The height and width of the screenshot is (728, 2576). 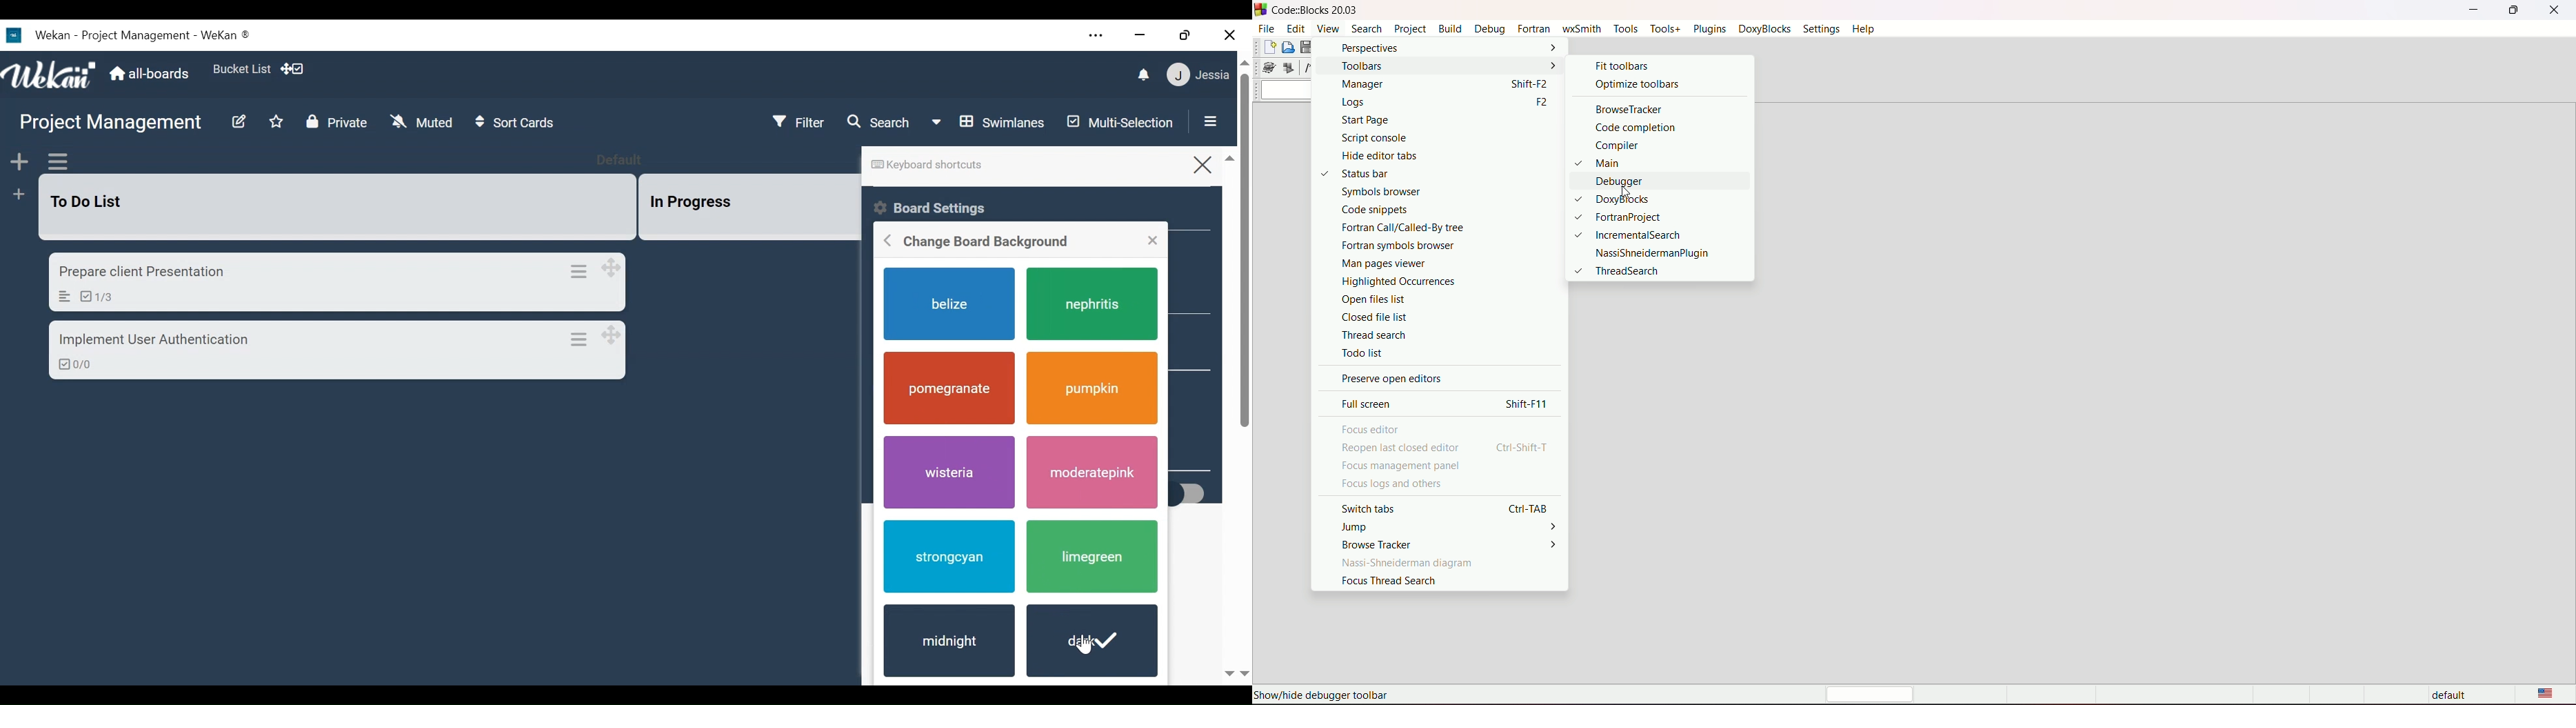 I want to click on Show Desktop drag handles, so click(x=296, y=69).